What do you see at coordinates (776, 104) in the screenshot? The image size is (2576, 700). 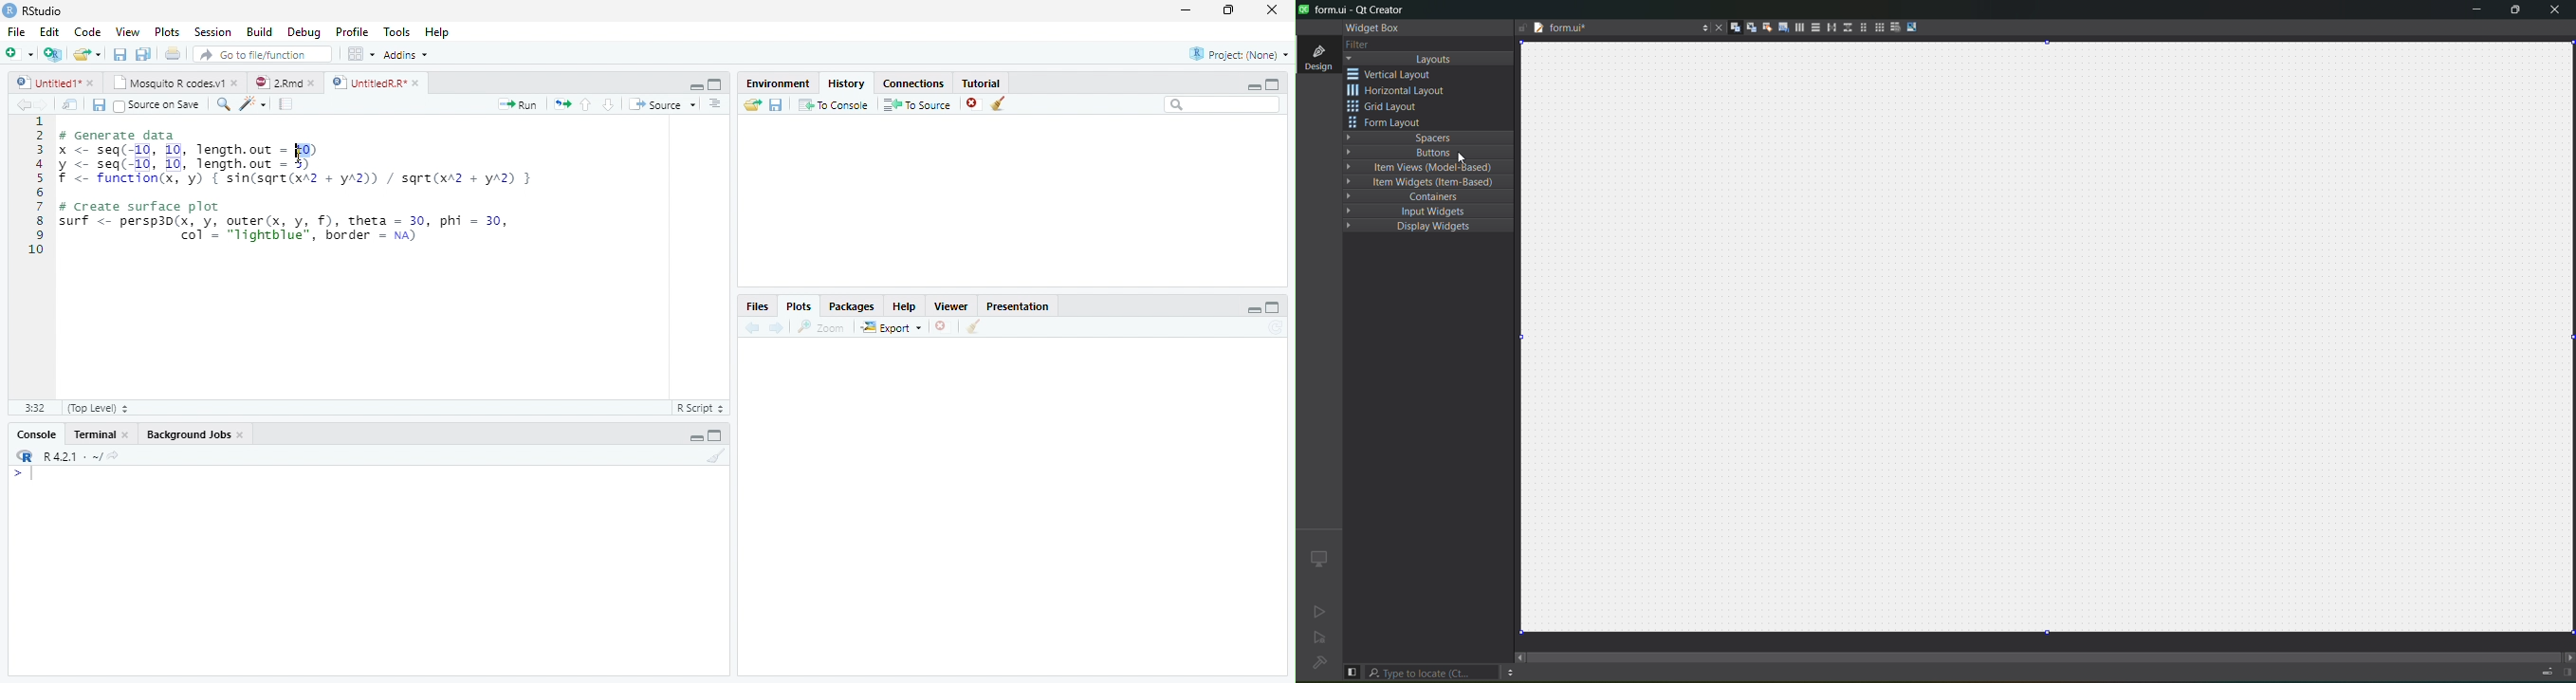 I see `Save history into a file` at bounding box center [776, 104].